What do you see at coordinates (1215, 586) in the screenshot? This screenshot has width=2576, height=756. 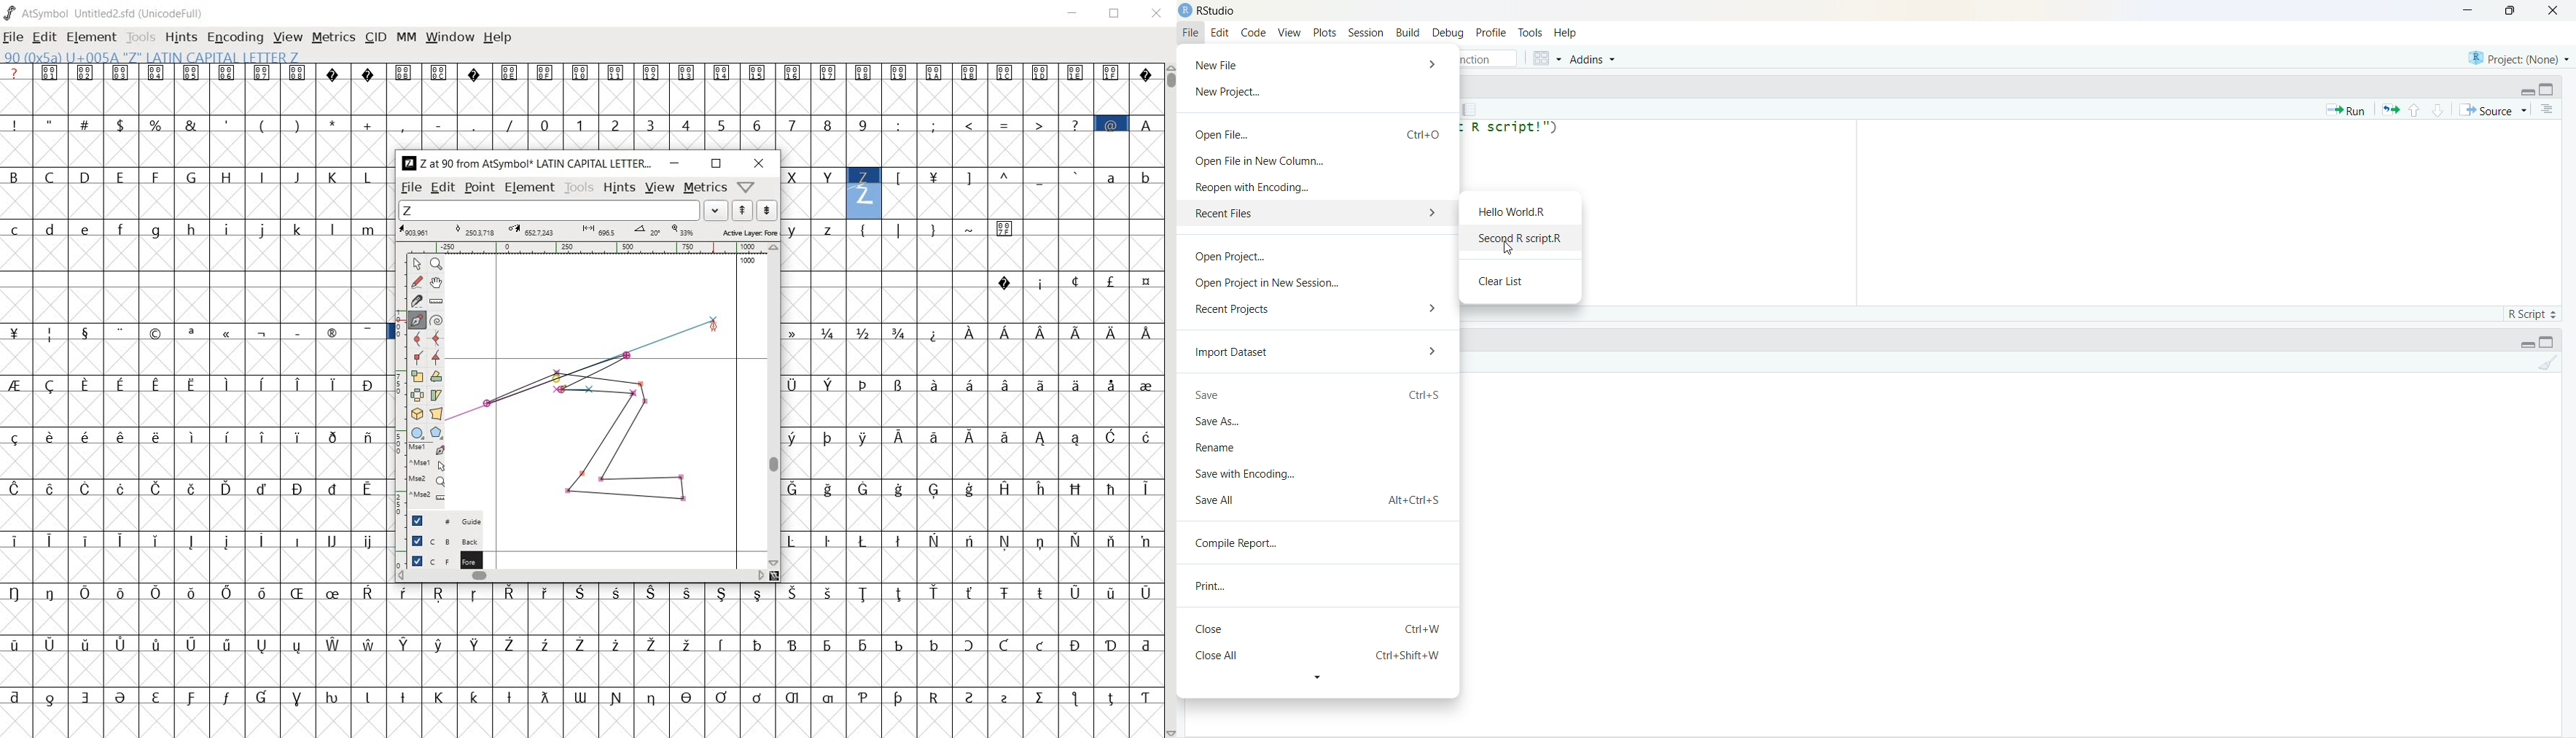 I see `Print...` at bounding box center [1215, 586].